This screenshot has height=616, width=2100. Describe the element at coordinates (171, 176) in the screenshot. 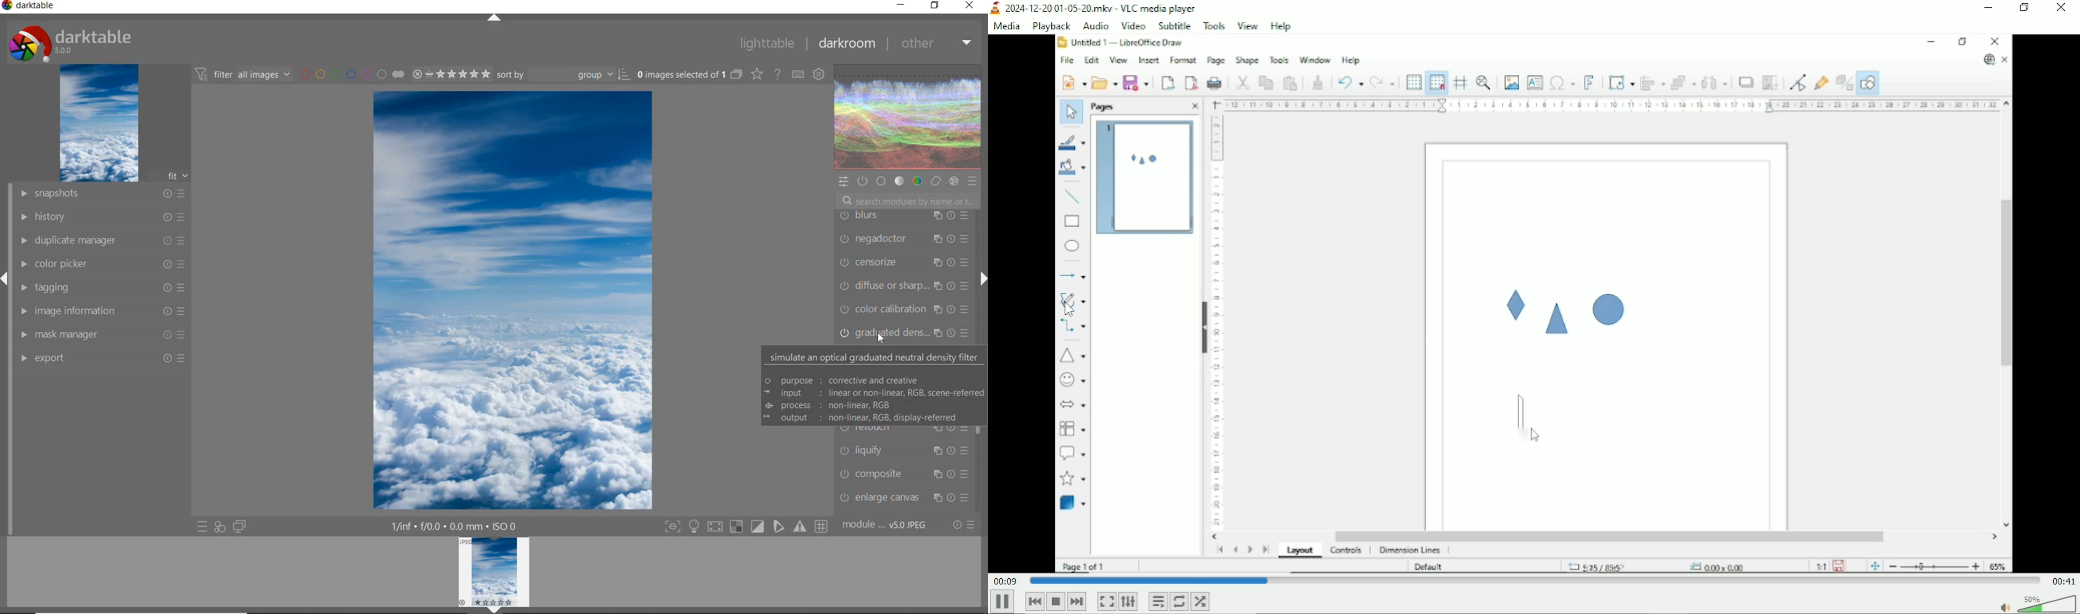

I see `fit` at that location.